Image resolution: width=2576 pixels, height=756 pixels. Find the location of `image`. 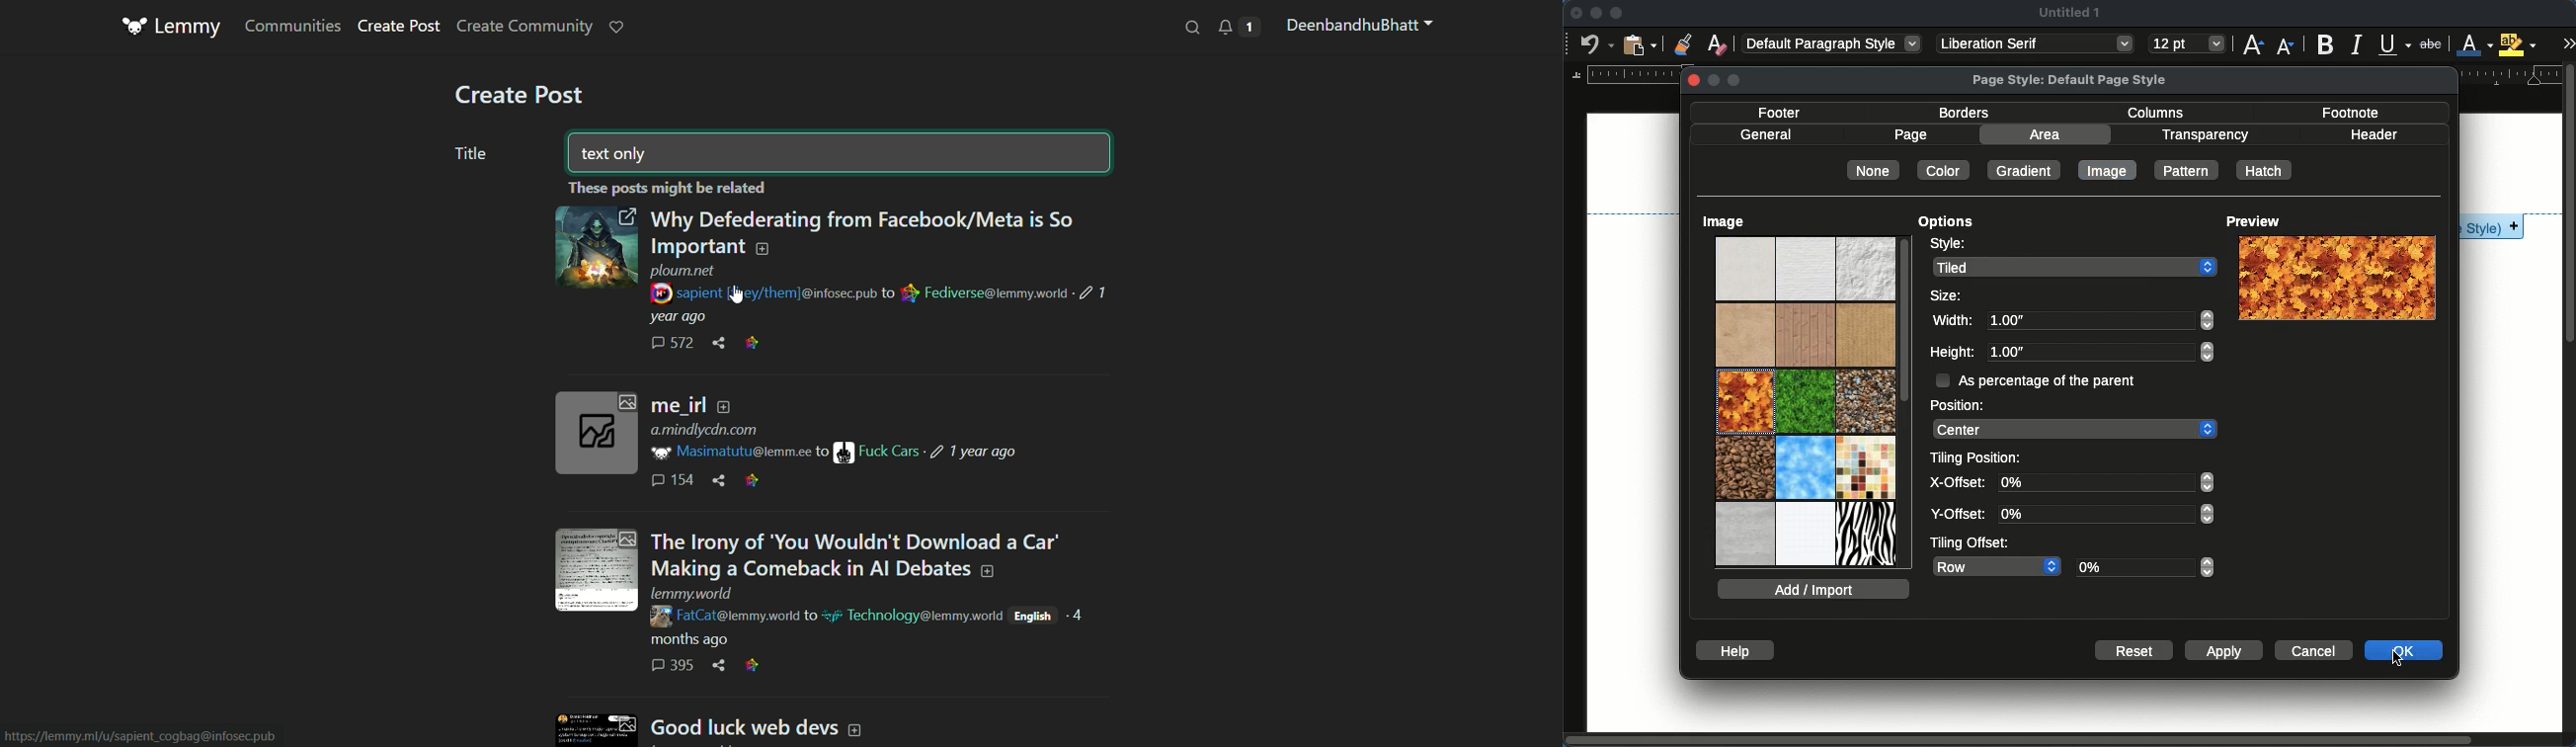

image is located at coordinates (2111, 170).